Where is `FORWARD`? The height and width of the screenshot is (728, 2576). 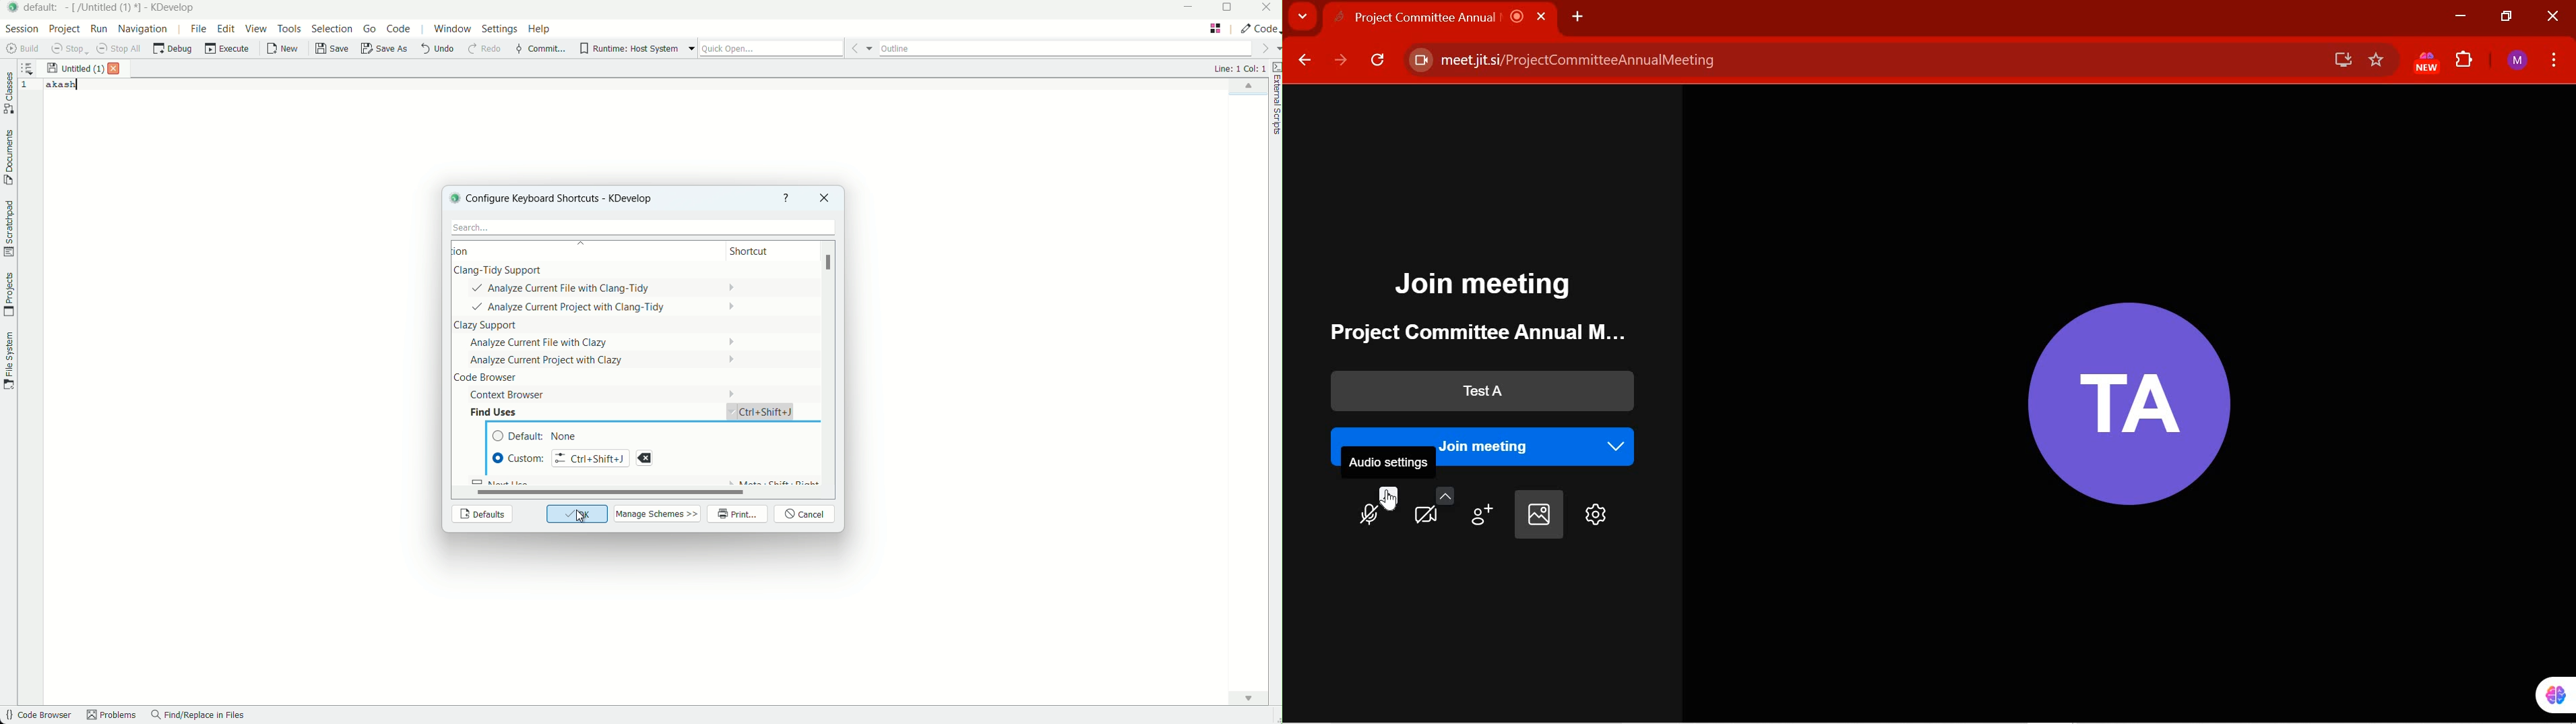 FORWARD is located at coordinates (1341, 61).